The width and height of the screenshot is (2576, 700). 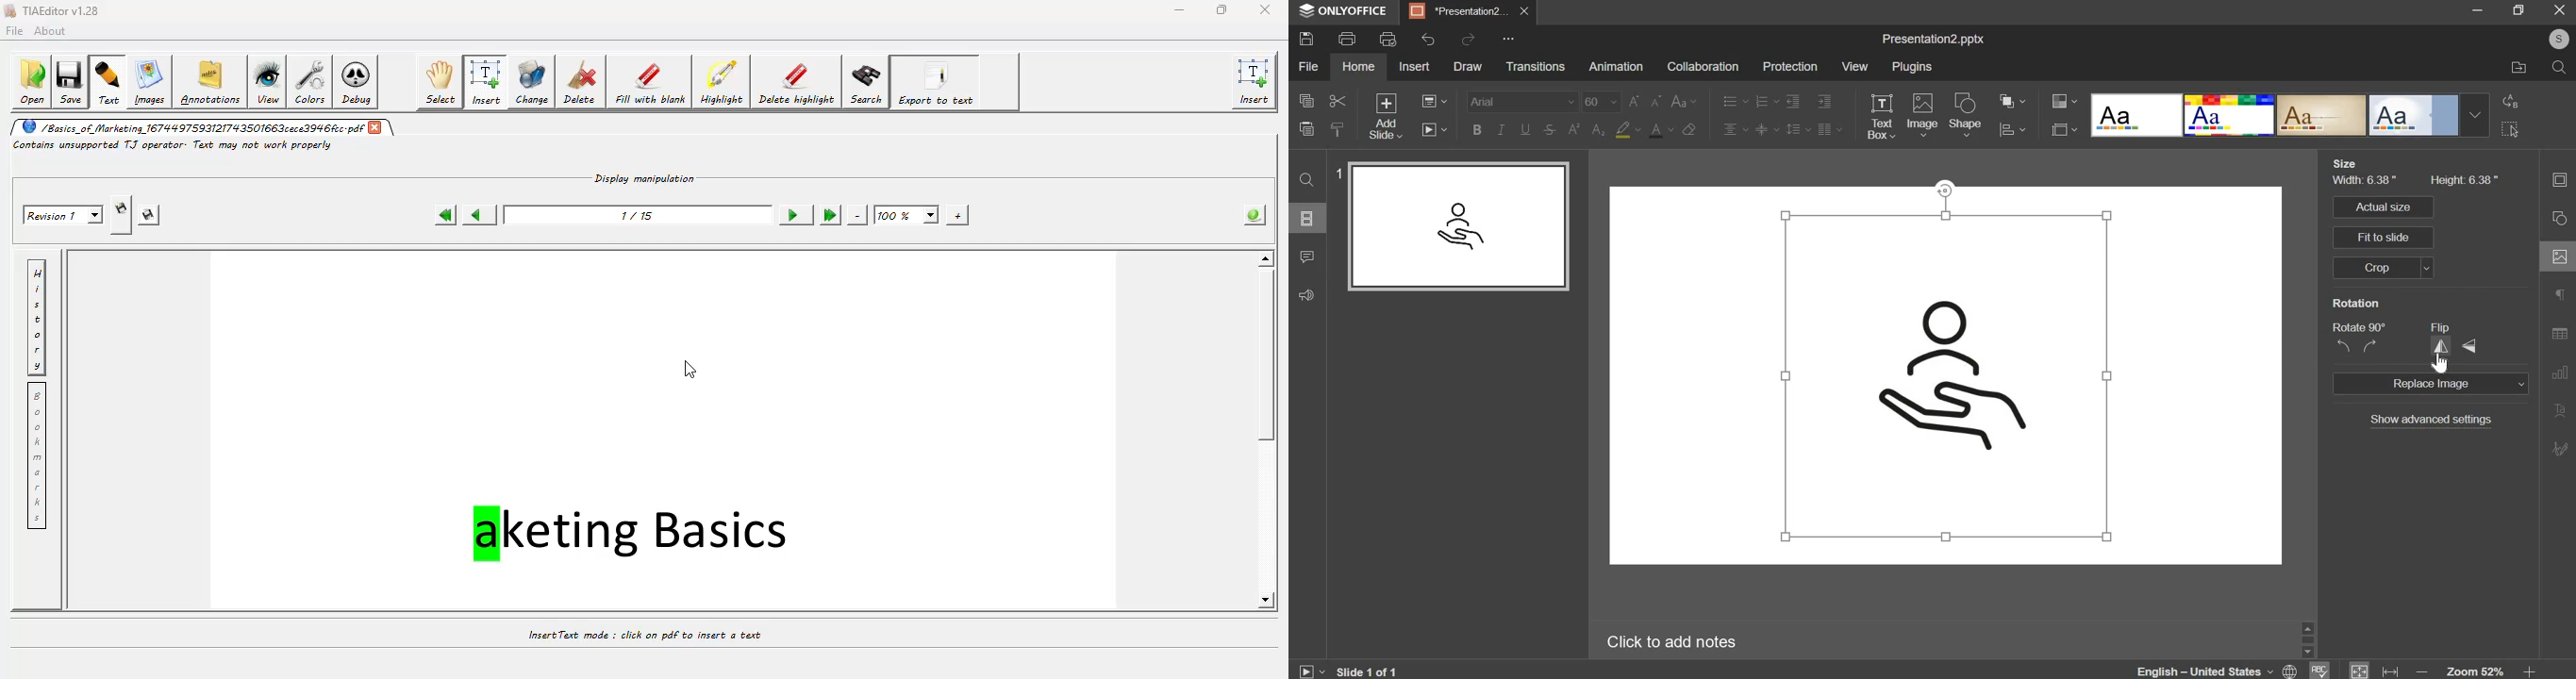 I want to click on add slides, so click(x=1385, y=116).